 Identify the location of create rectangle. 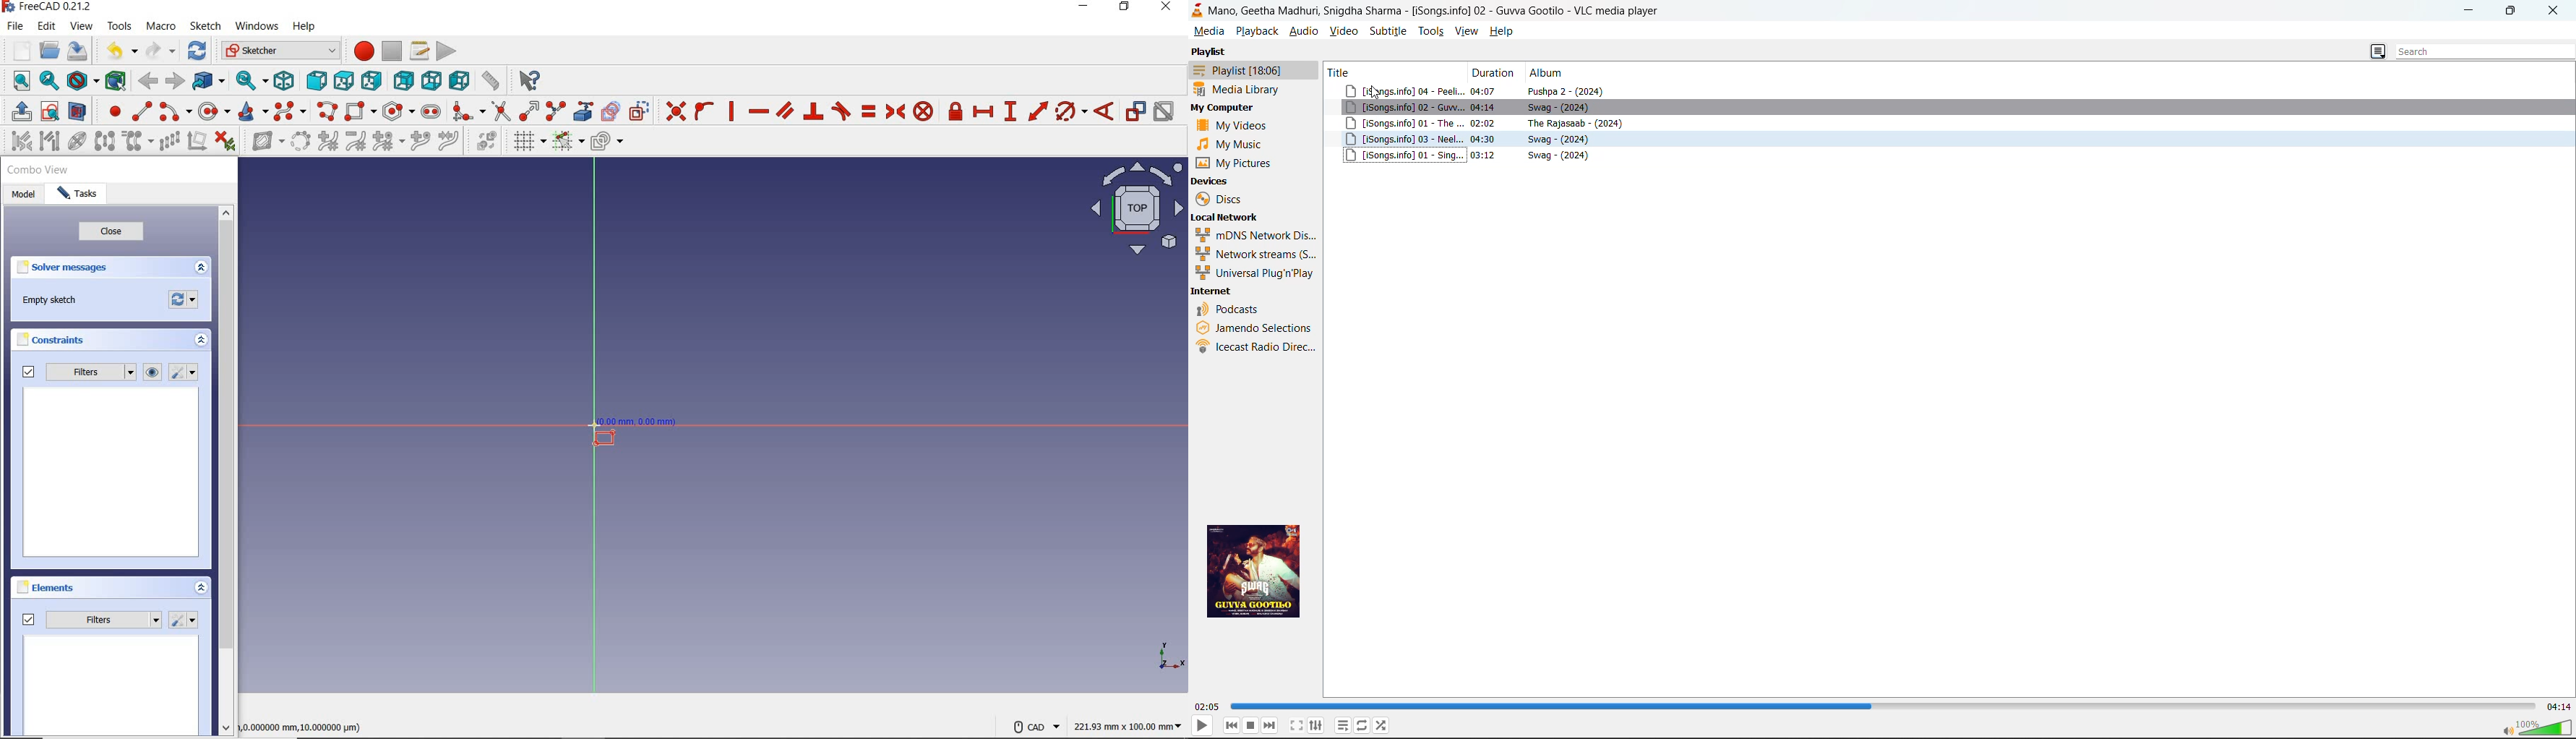
(361, 110).